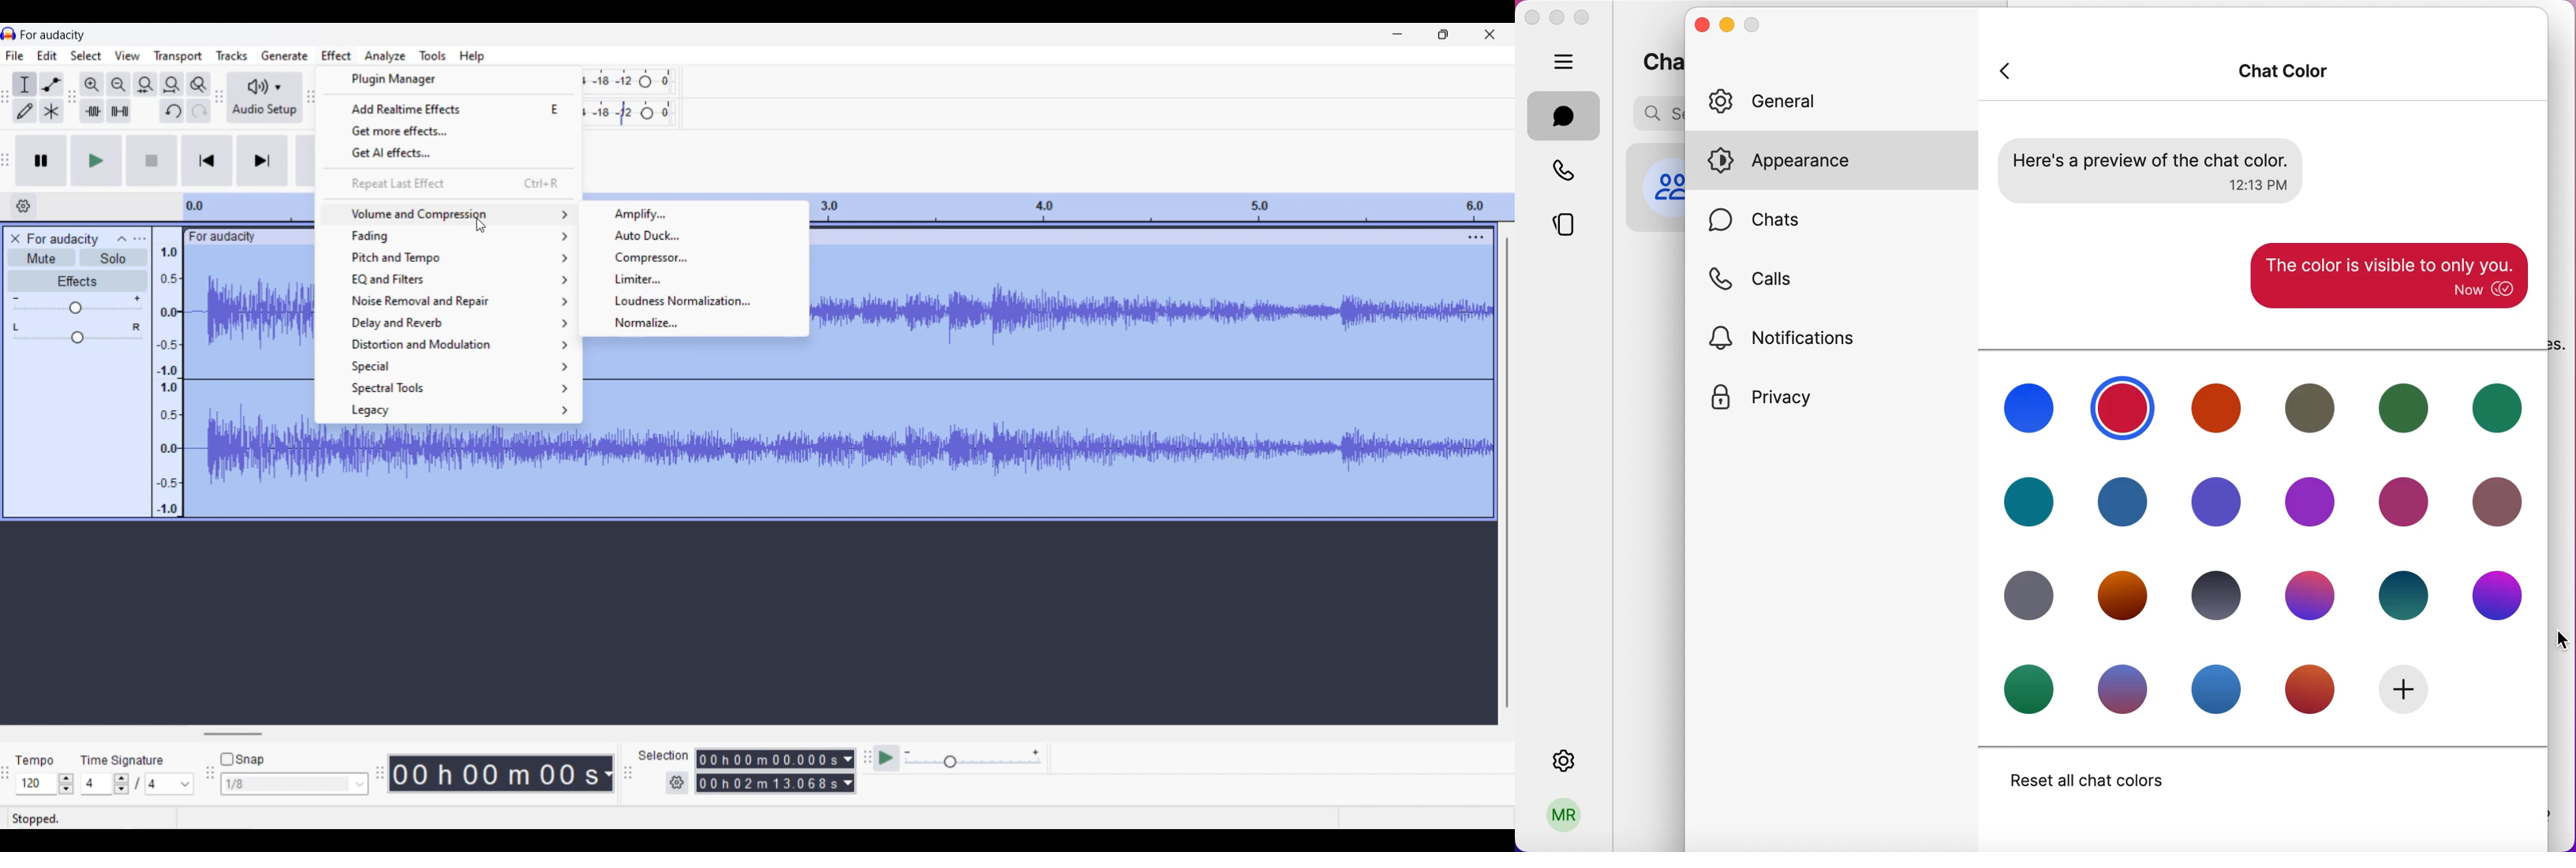 Image resolution: width=2576 pixels, height=868 pixels. I want to click on Get AI effects, so click(450, 154).